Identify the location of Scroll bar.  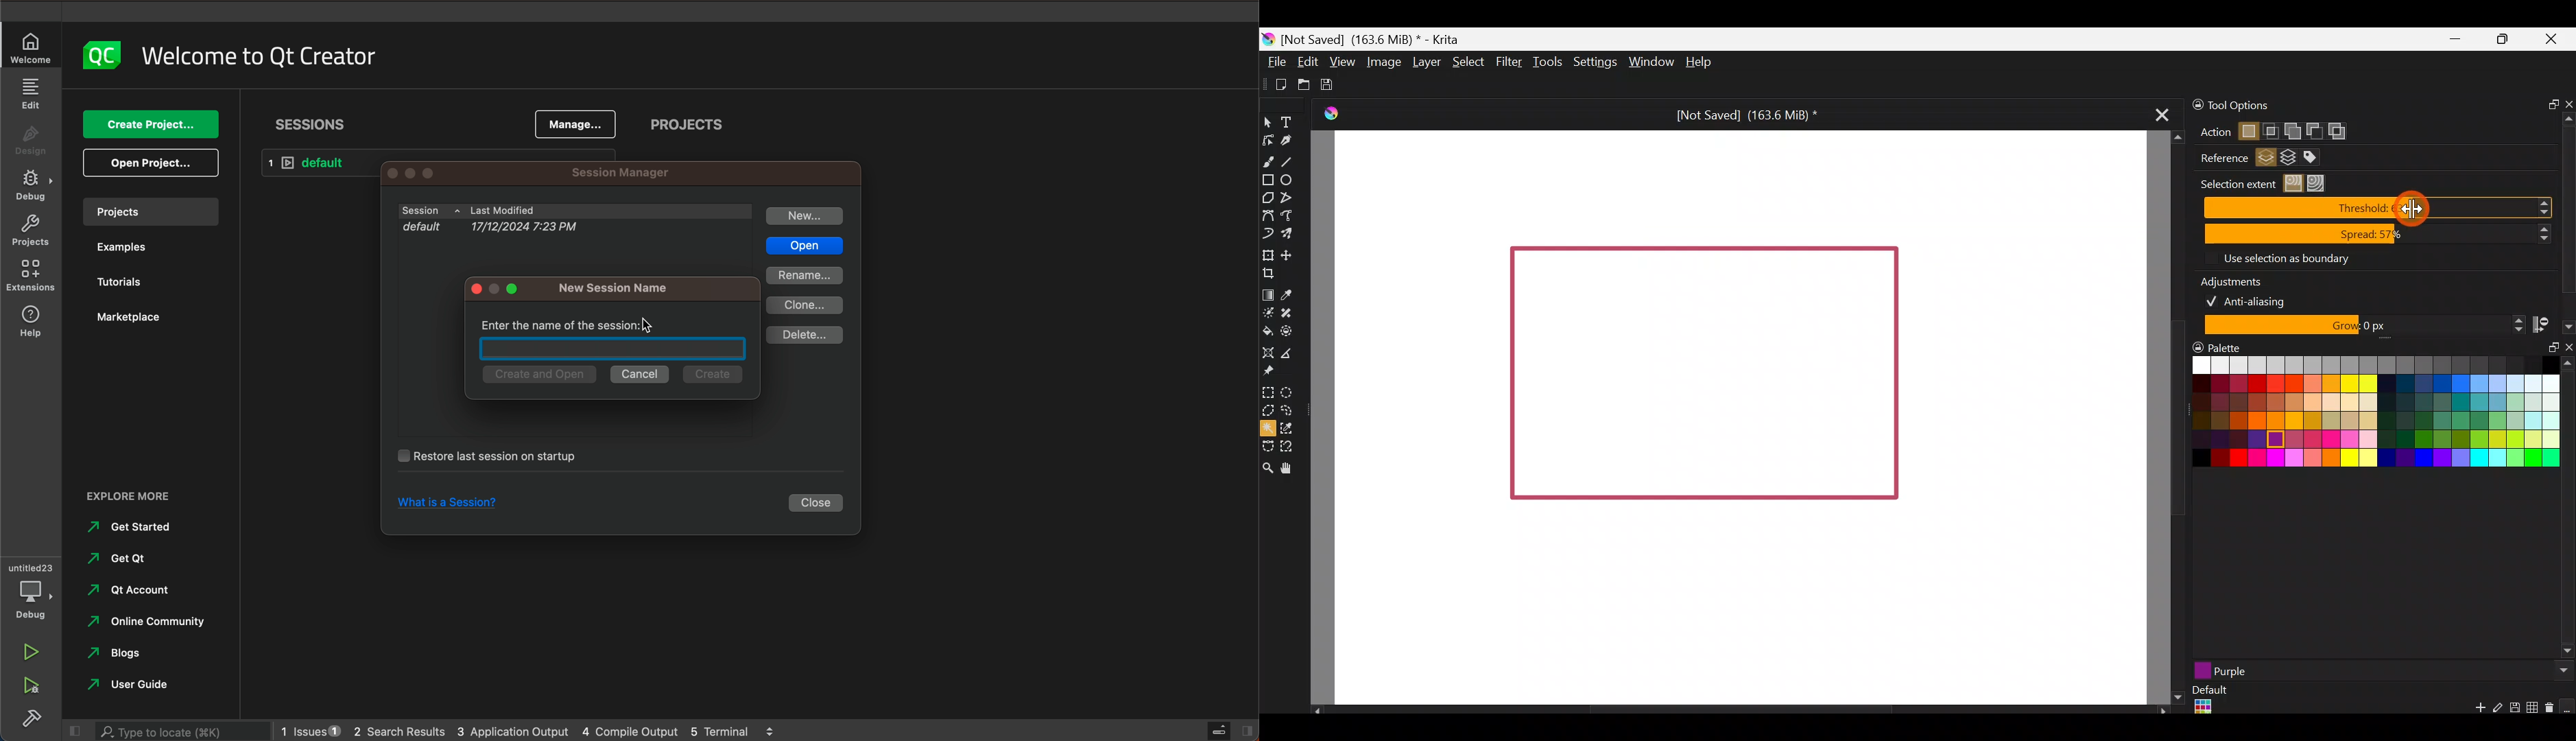
(1732, 709).